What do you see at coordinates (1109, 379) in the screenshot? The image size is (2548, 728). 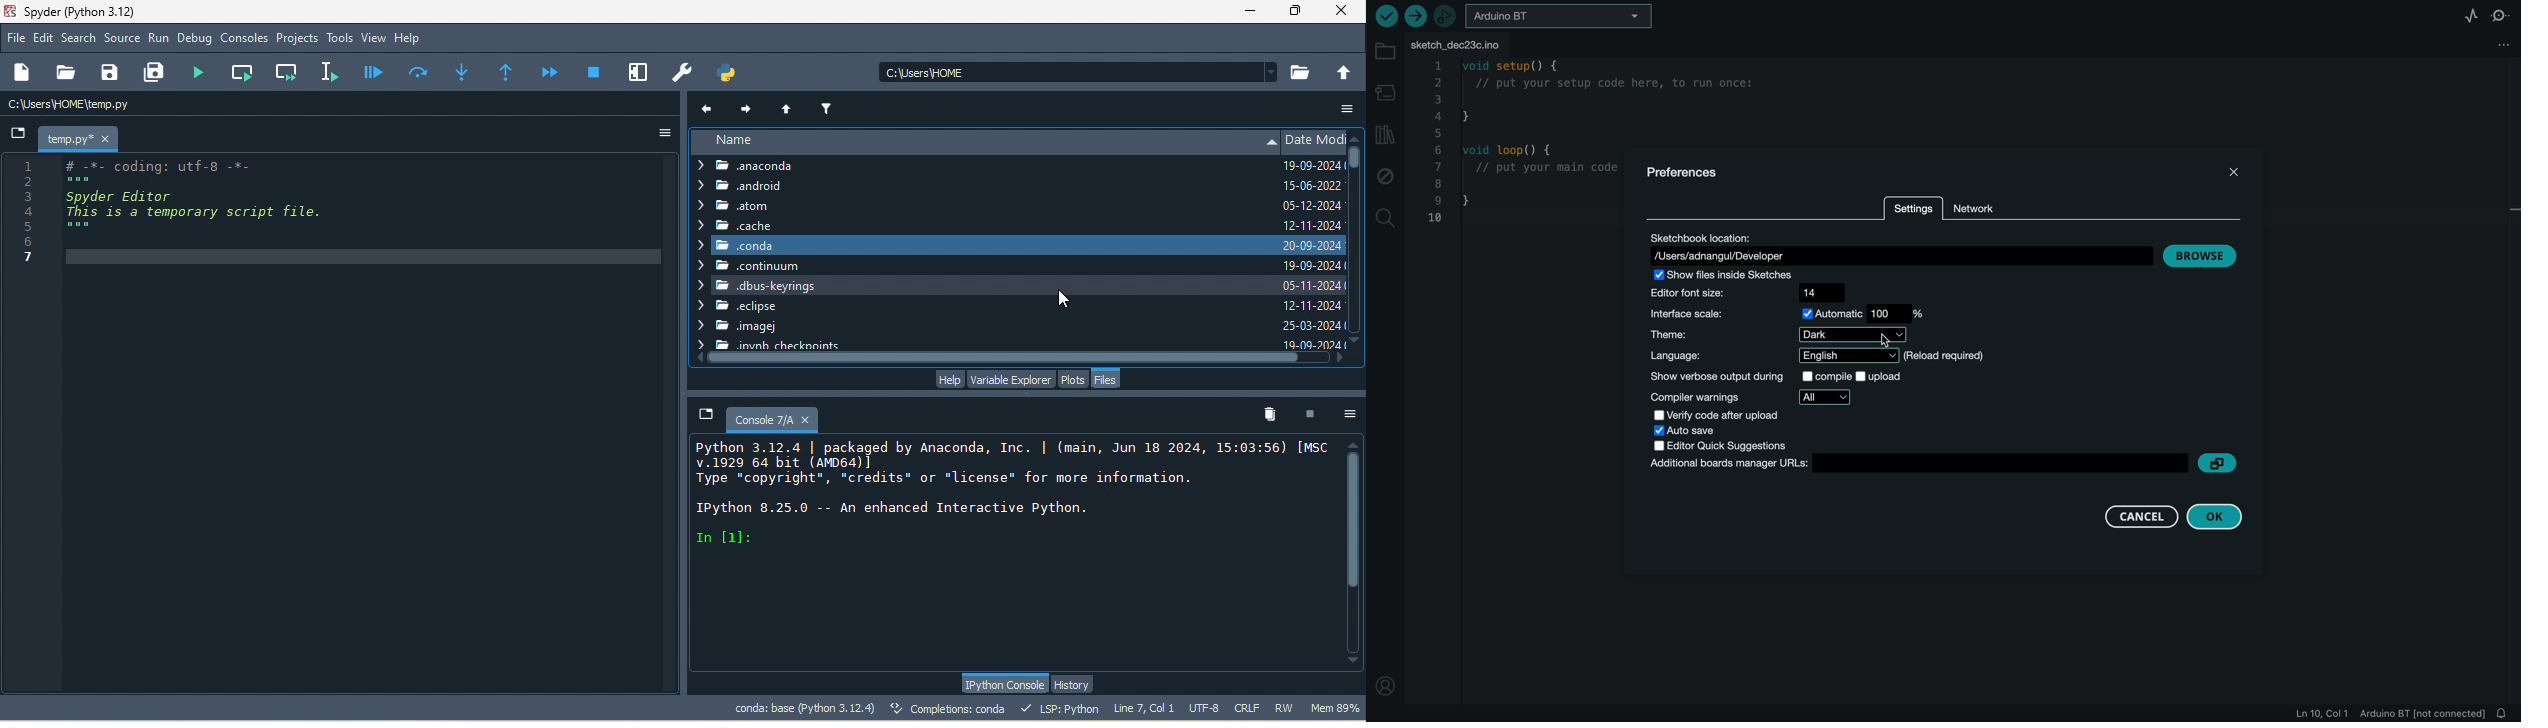 I see `file` at bounding box center [1109, 379].